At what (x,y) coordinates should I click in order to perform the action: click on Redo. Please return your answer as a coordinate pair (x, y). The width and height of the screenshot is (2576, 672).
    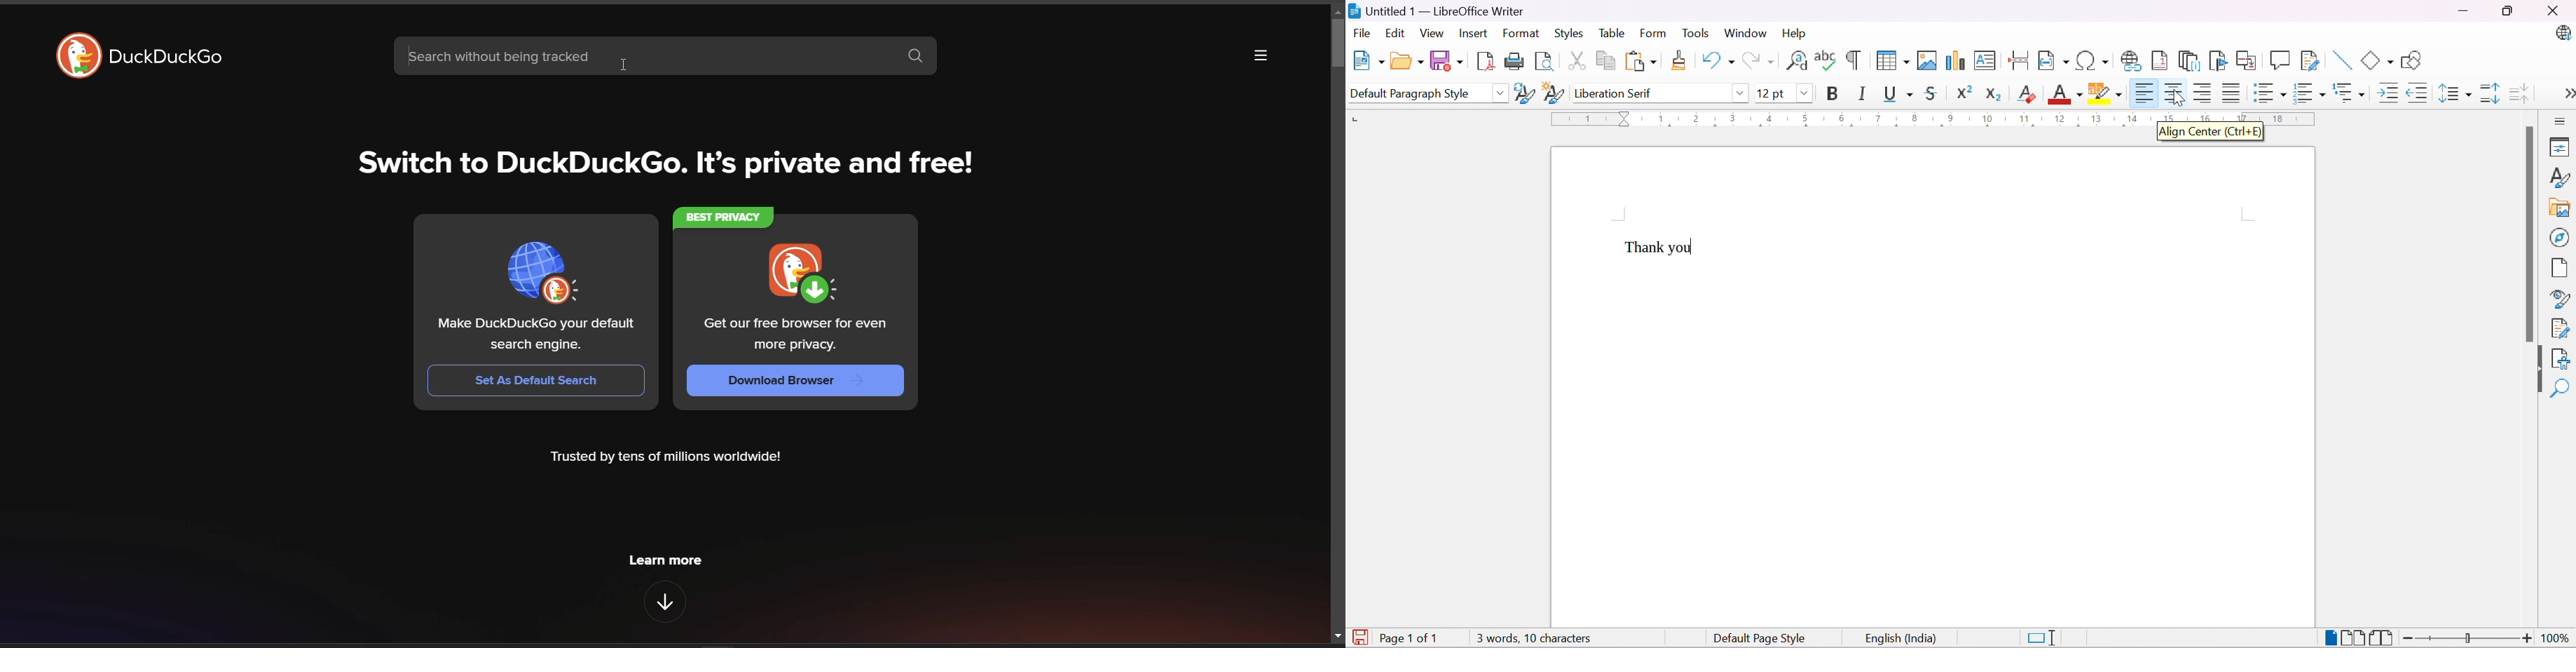
    Looking at the image, I should click on (1758, 60).